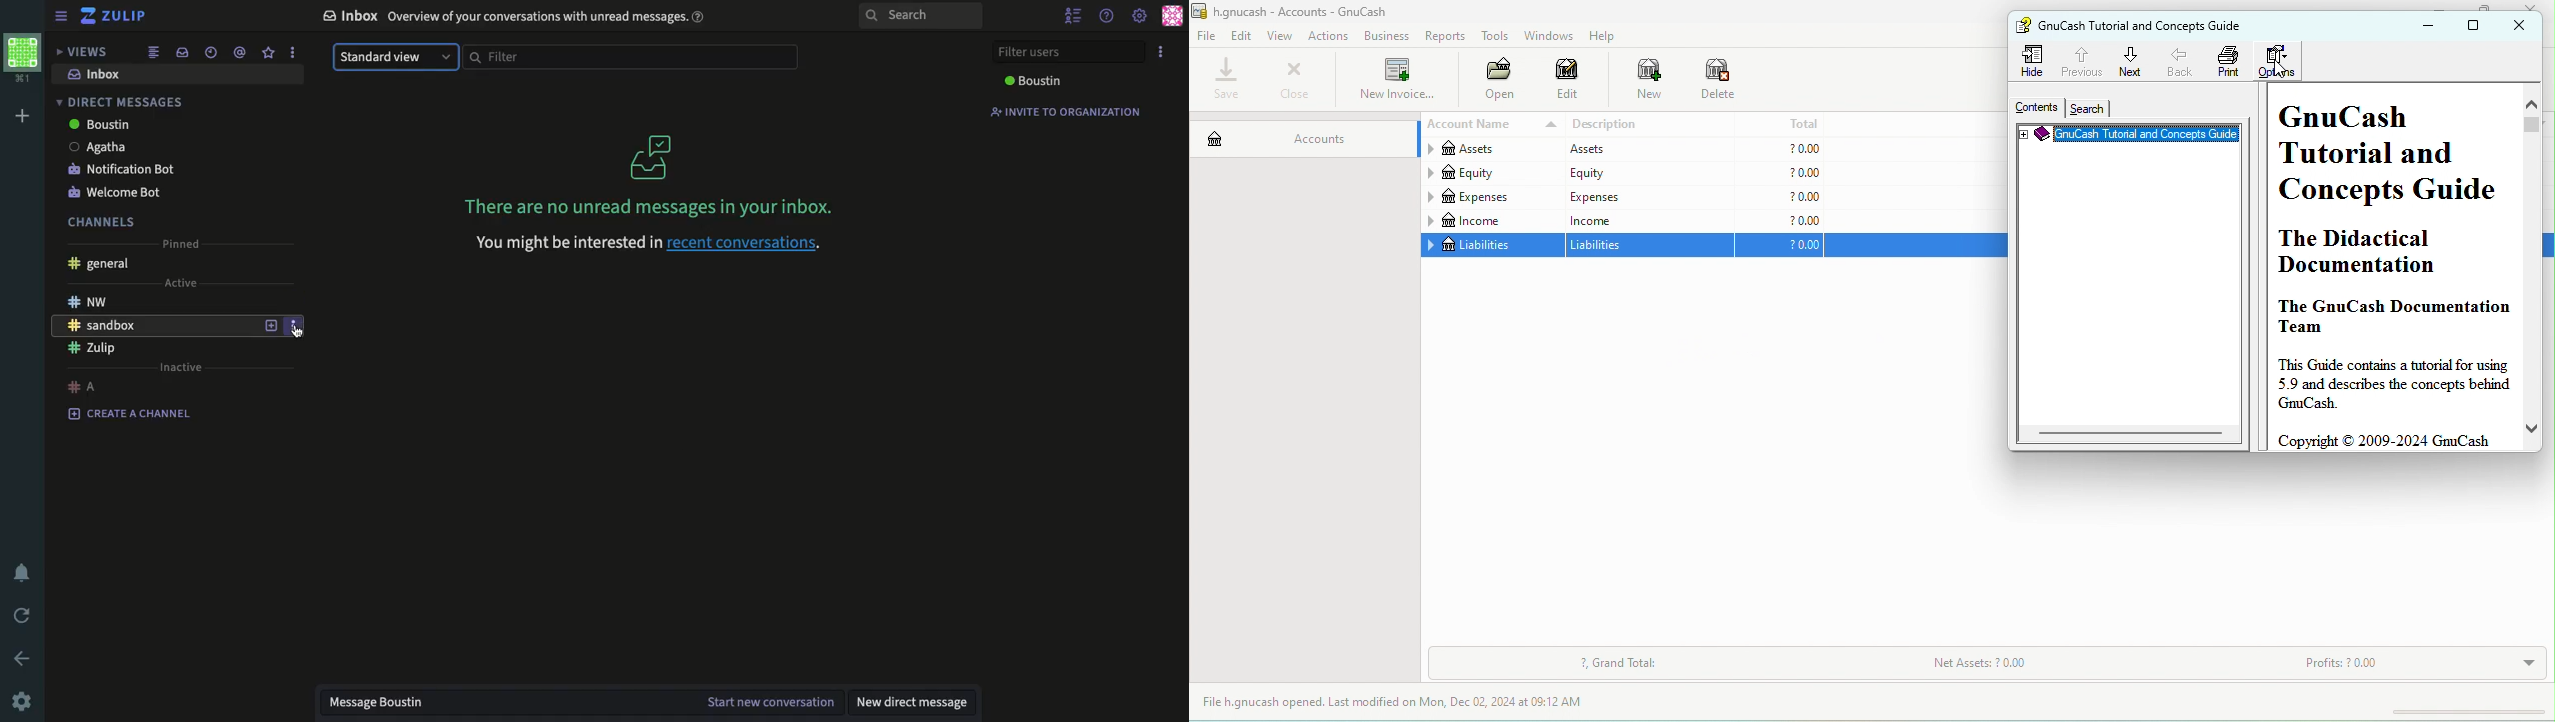 Image resolution: width=2576 pixels, height=728 pixels. What do you see at coordinates (85, 53) in the screenshot?
I see `views` at bounding box center [85, 53].